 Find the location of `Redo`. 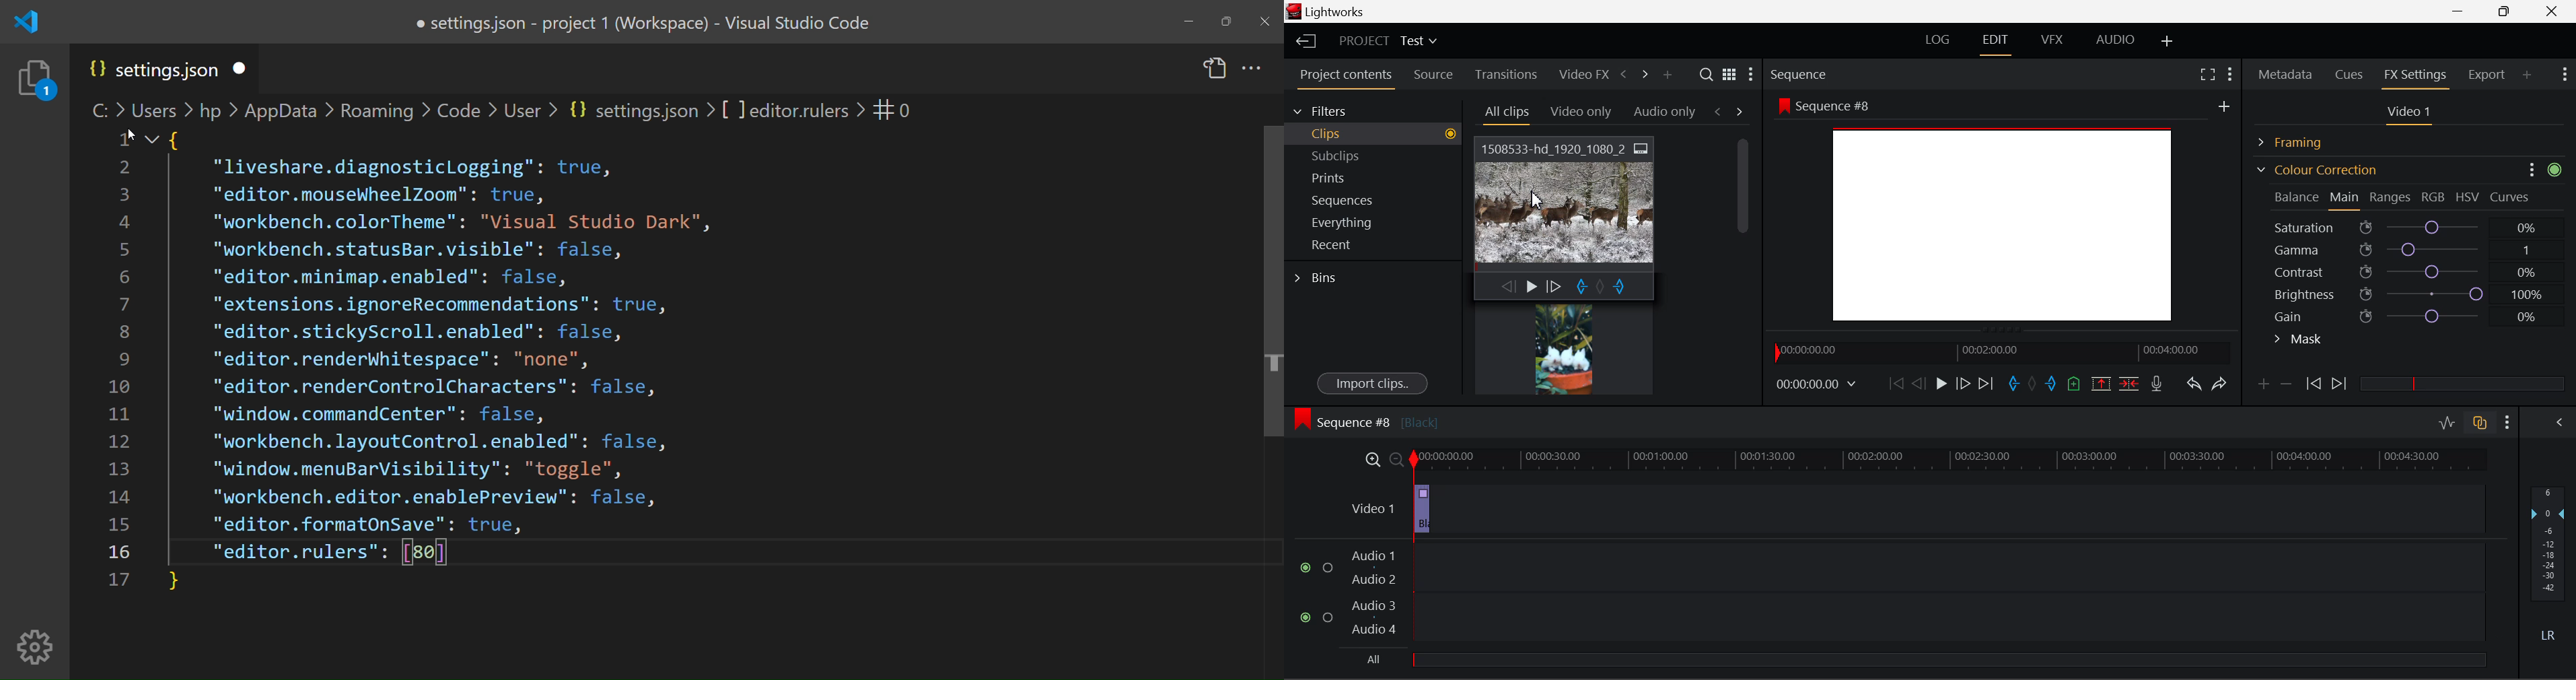

Redo is located at coordinates (2219, 383).